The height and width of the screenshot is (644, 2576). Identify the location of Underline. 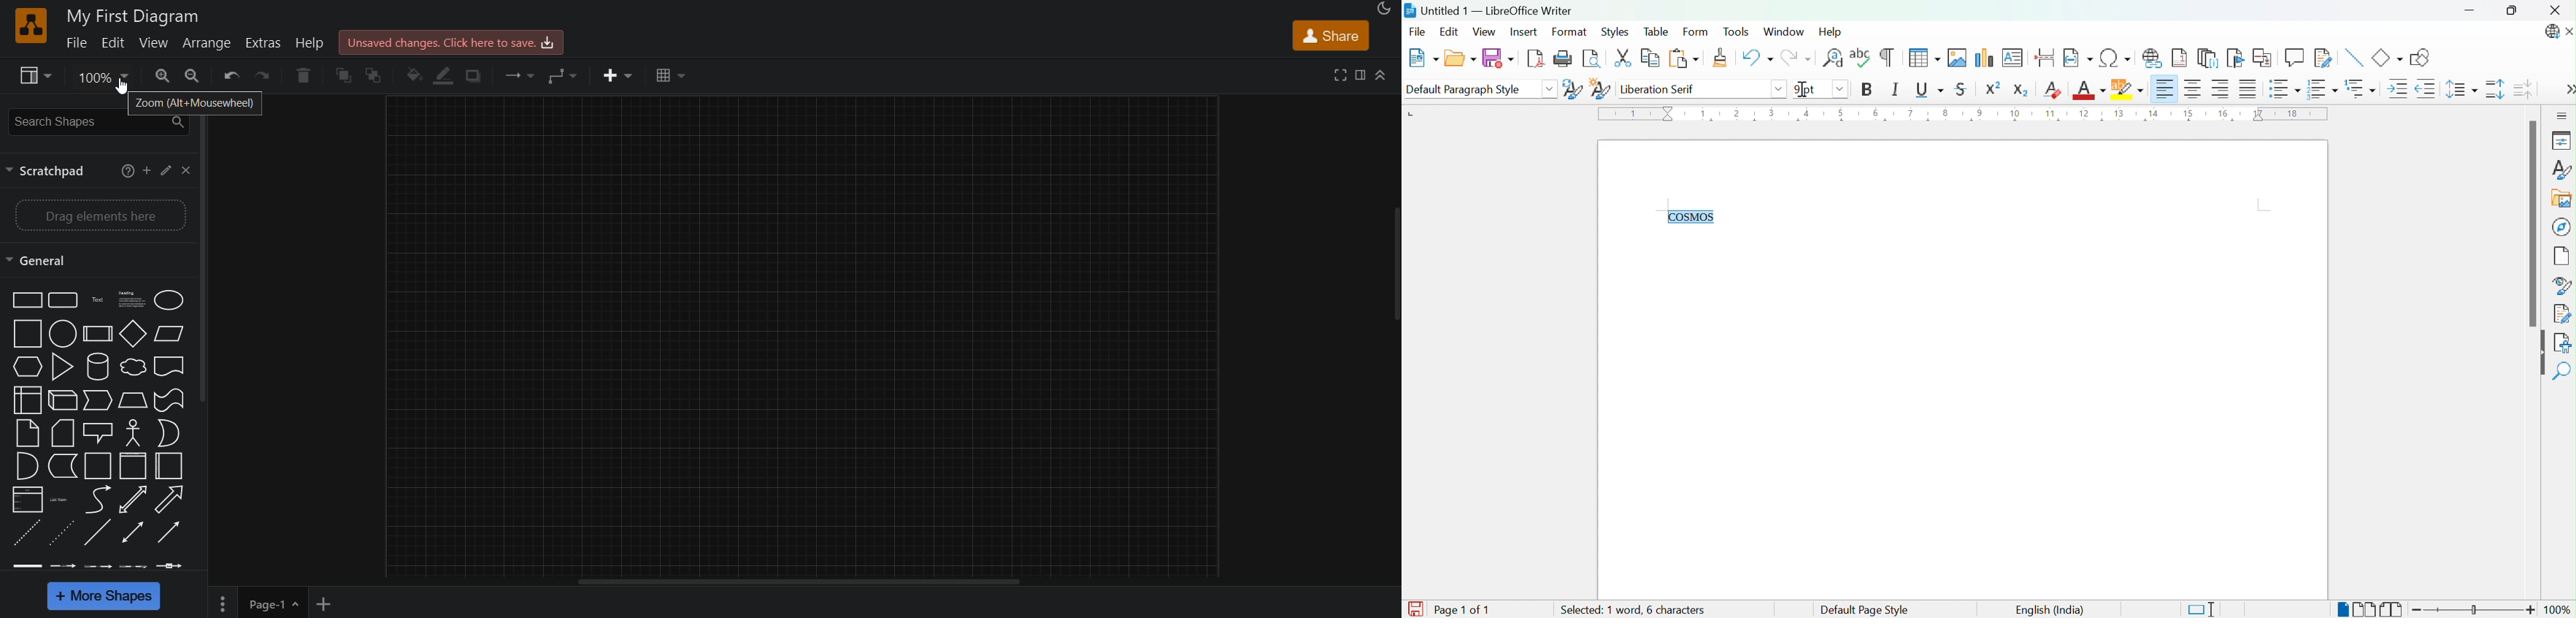
(1929, 90).